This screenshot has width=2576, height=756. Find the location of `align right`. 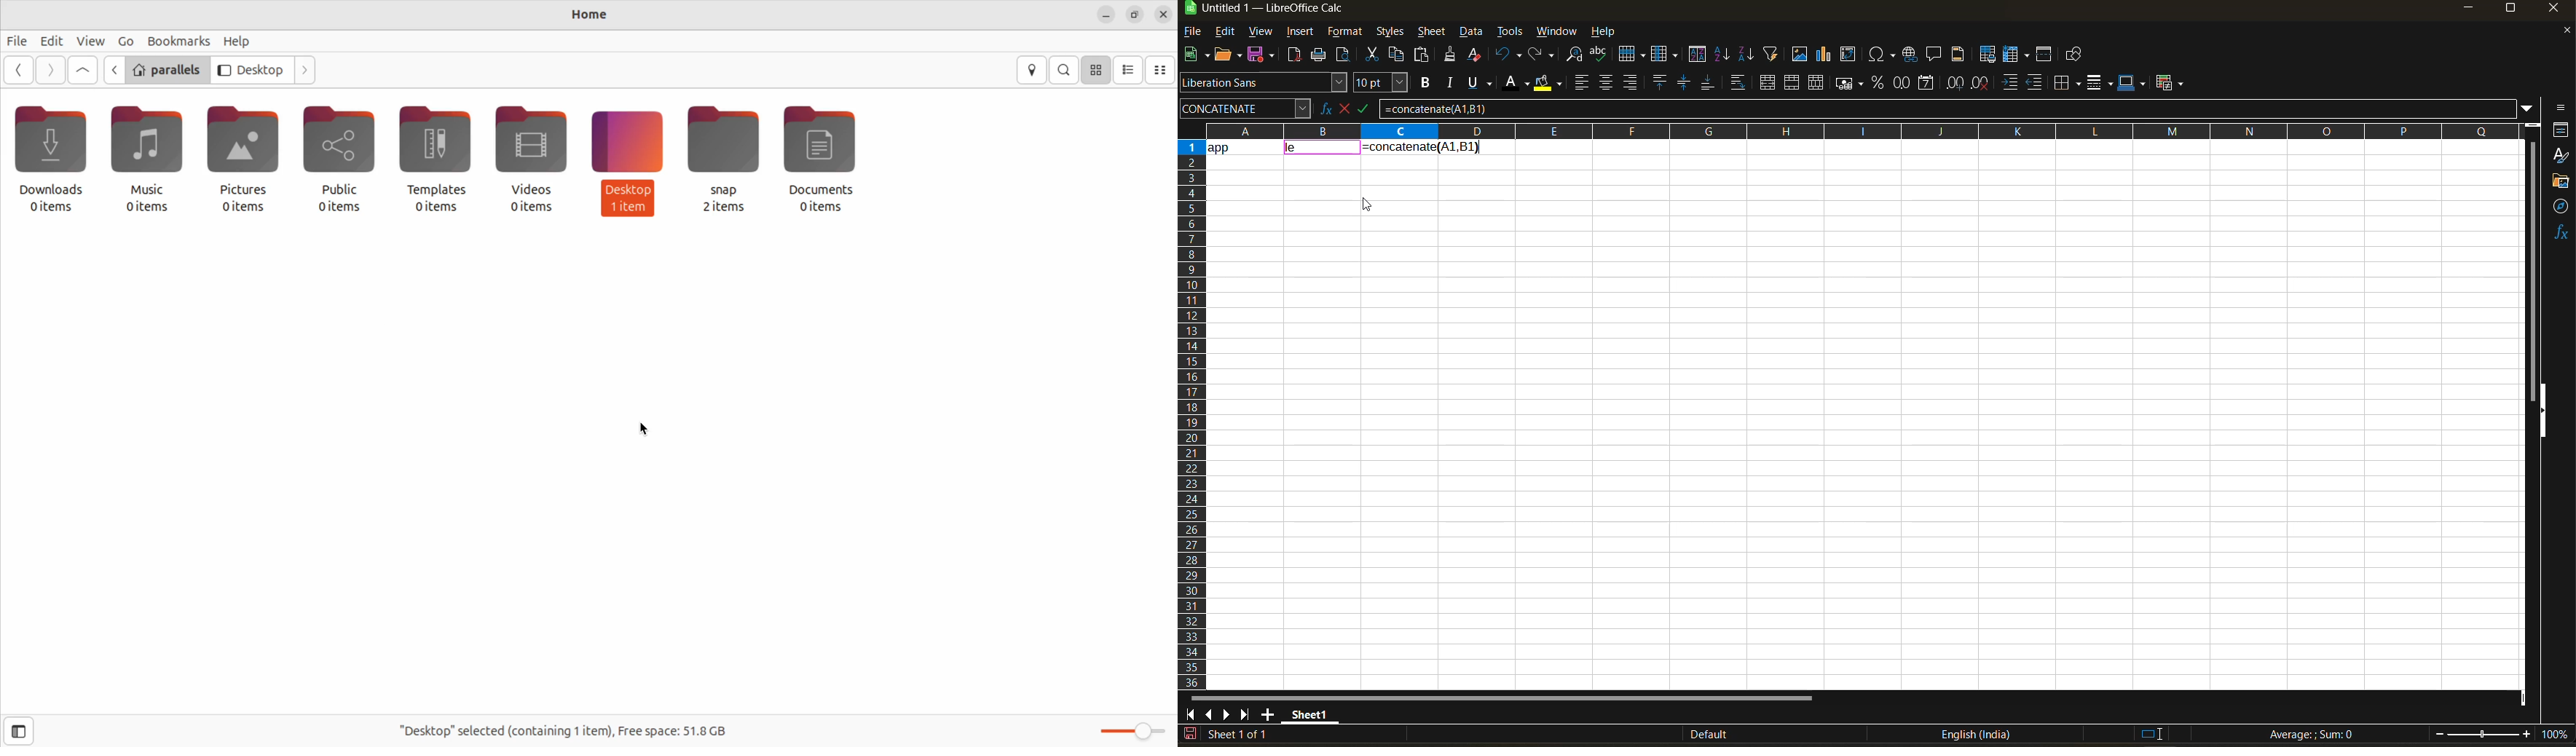

align right is located at coordinates (1631, 83).